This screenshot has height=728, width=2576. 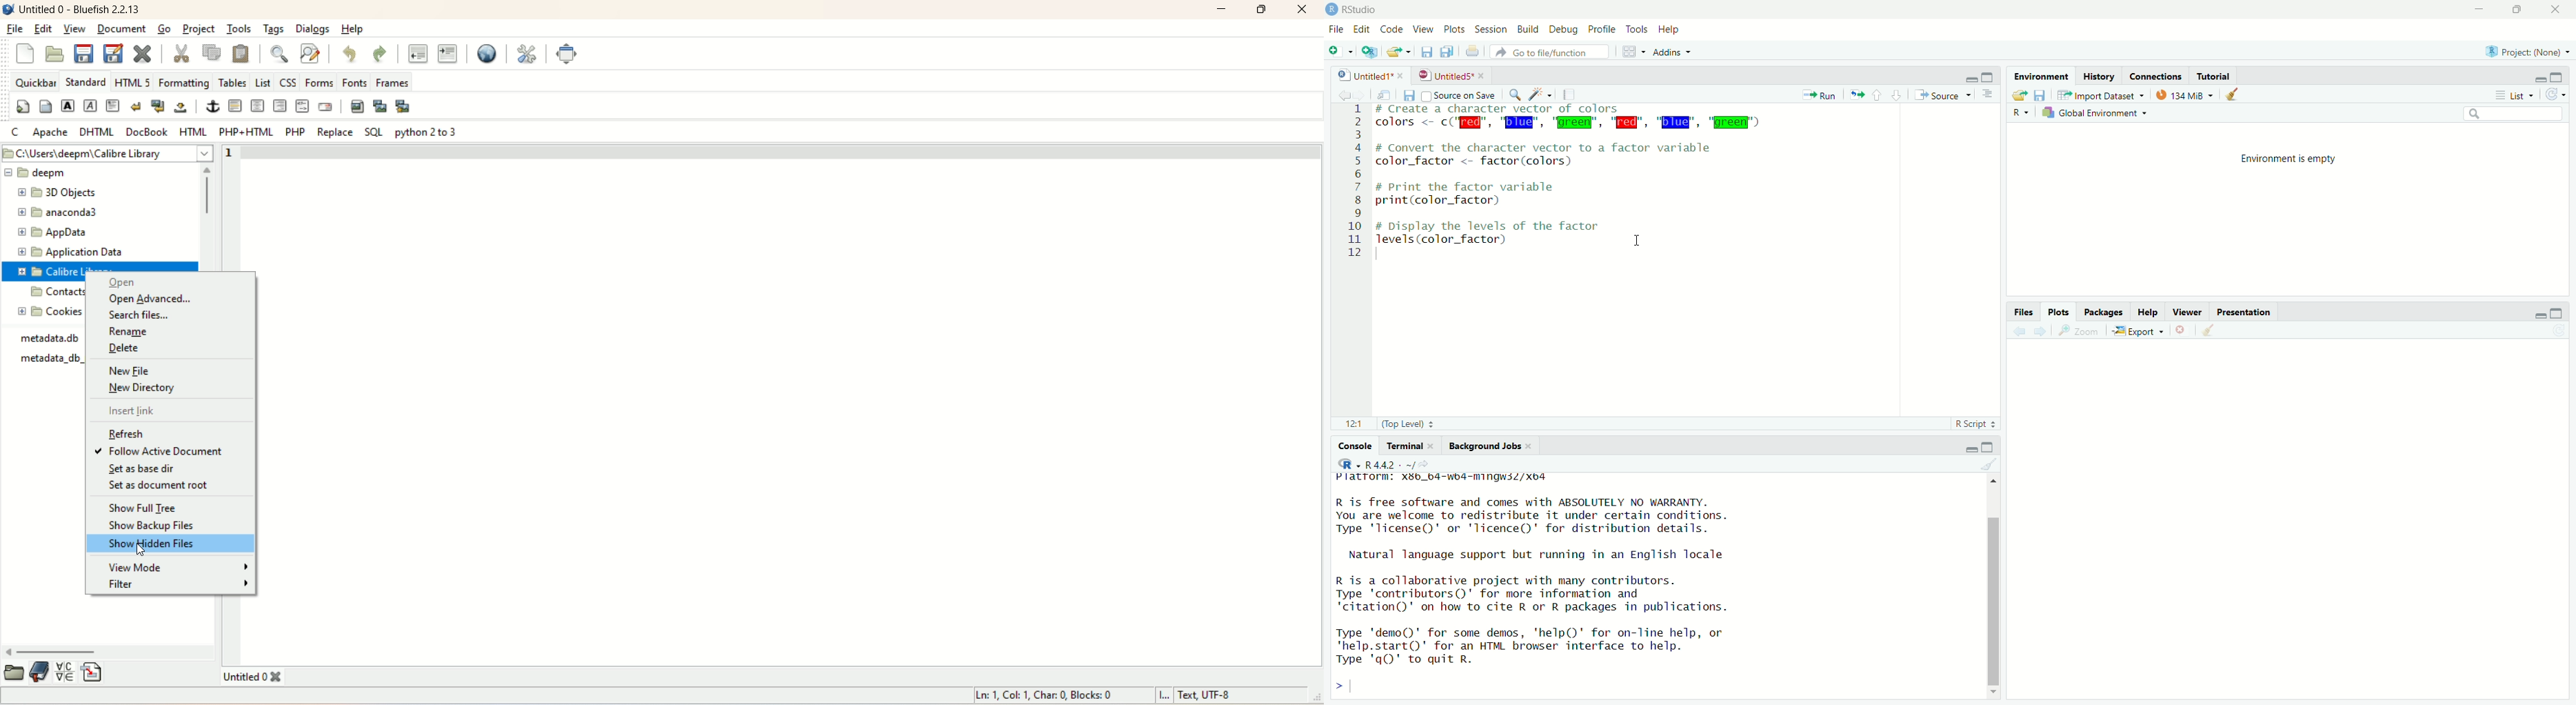 What do you see at coordinates (54, 53) in the screenshot?
I see `open` at bounding box center [54, 53].